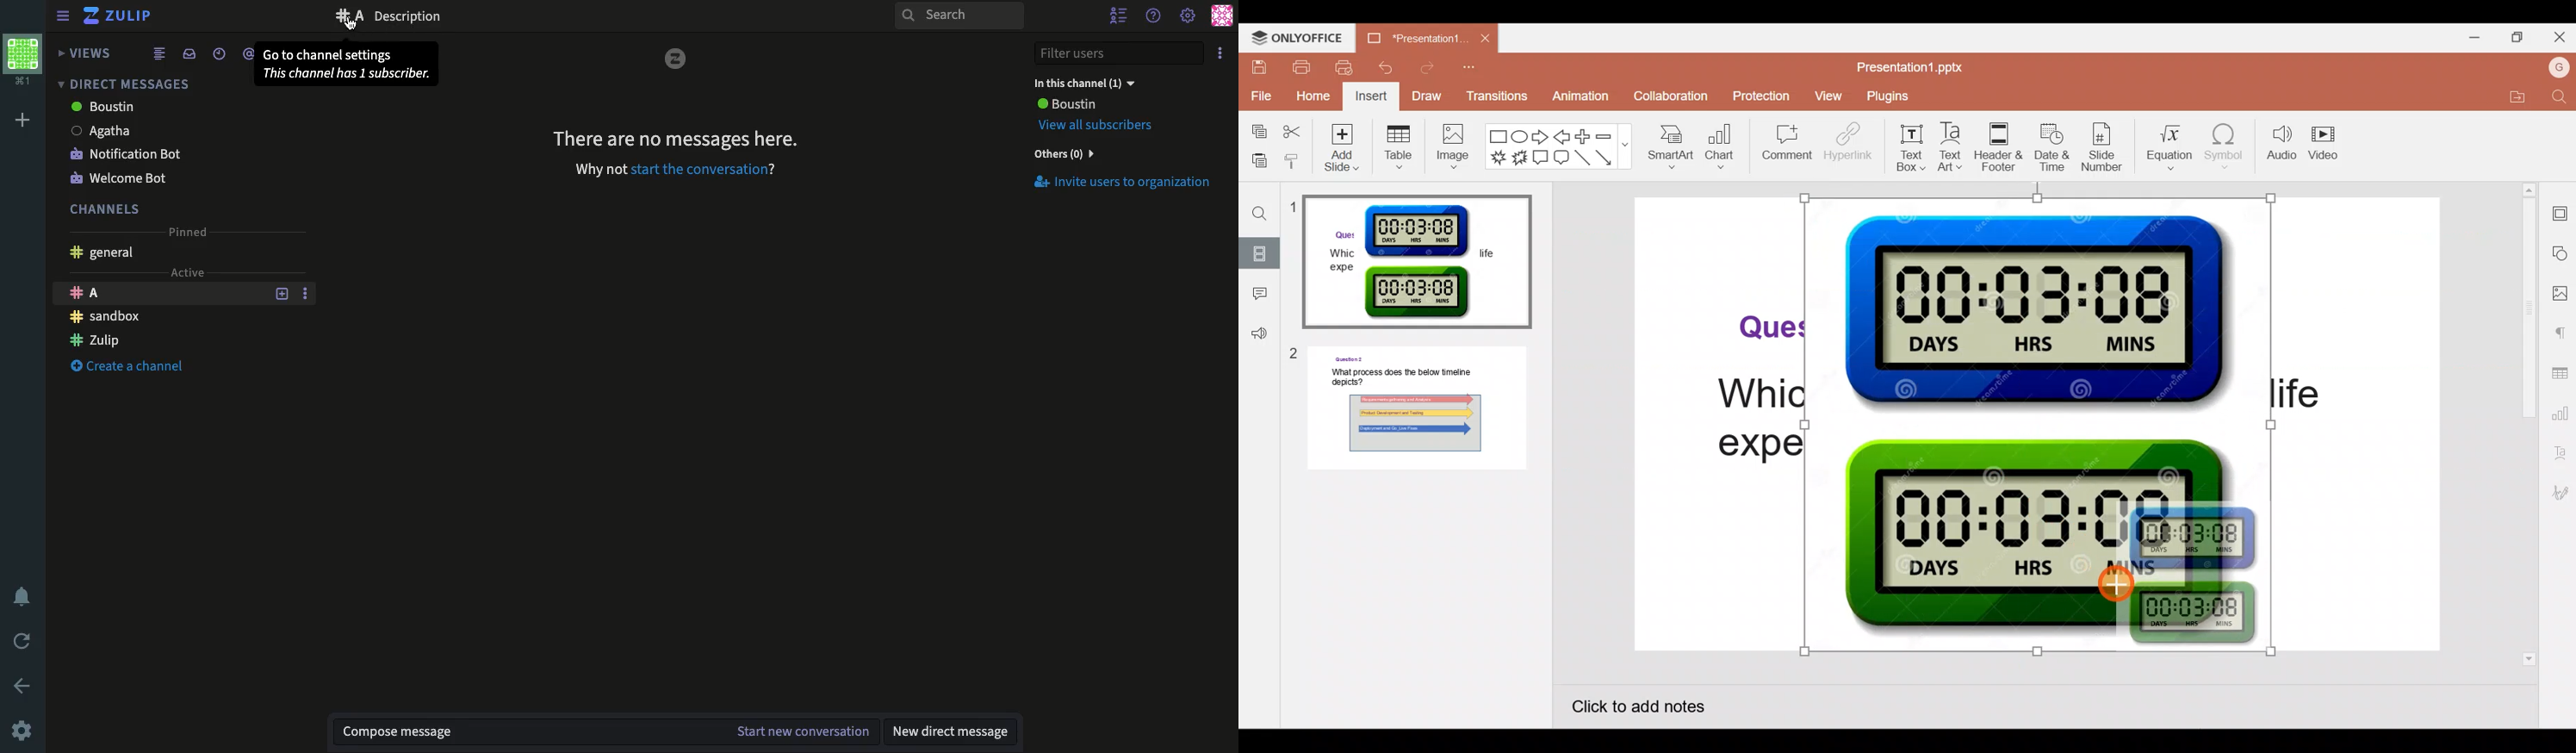 This screenshot has width=2576, height=756. What do you see at coordinates (1485, 40) in the screenshot?
I see `Close document` at bounding box center [1485, 40].